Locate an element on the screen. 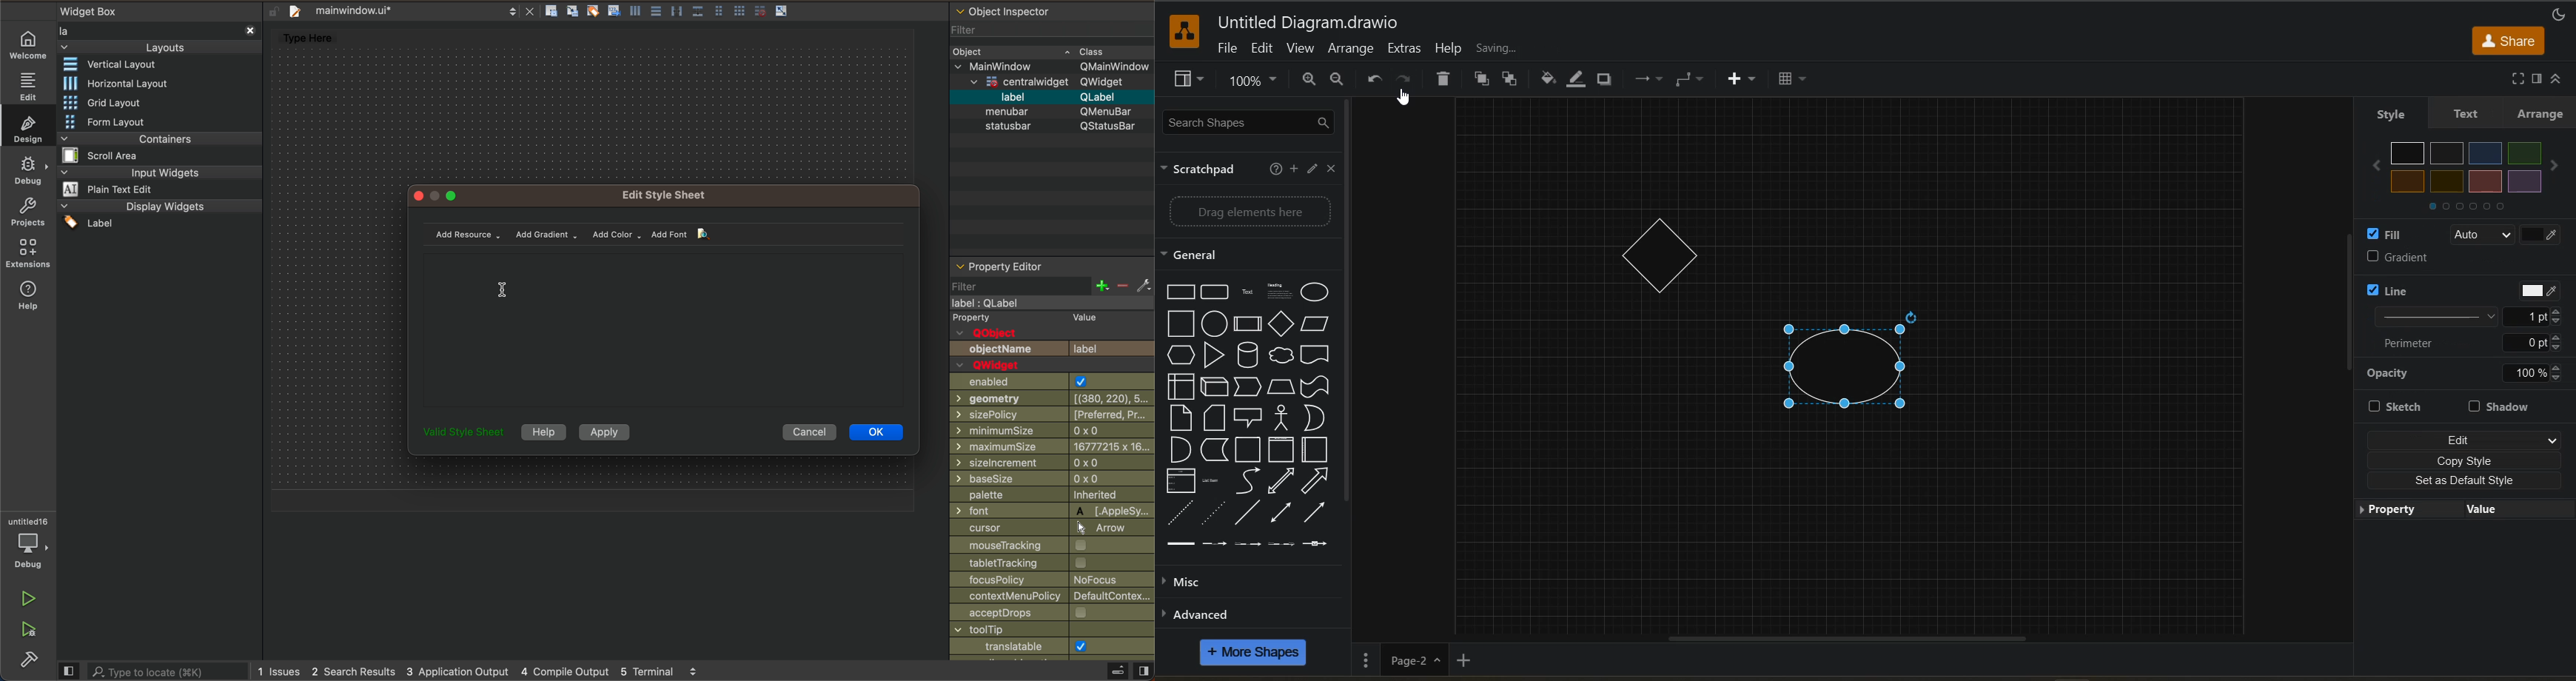 This screenshot has width=2576, height=700. container is located at coordinates (1247, 451).